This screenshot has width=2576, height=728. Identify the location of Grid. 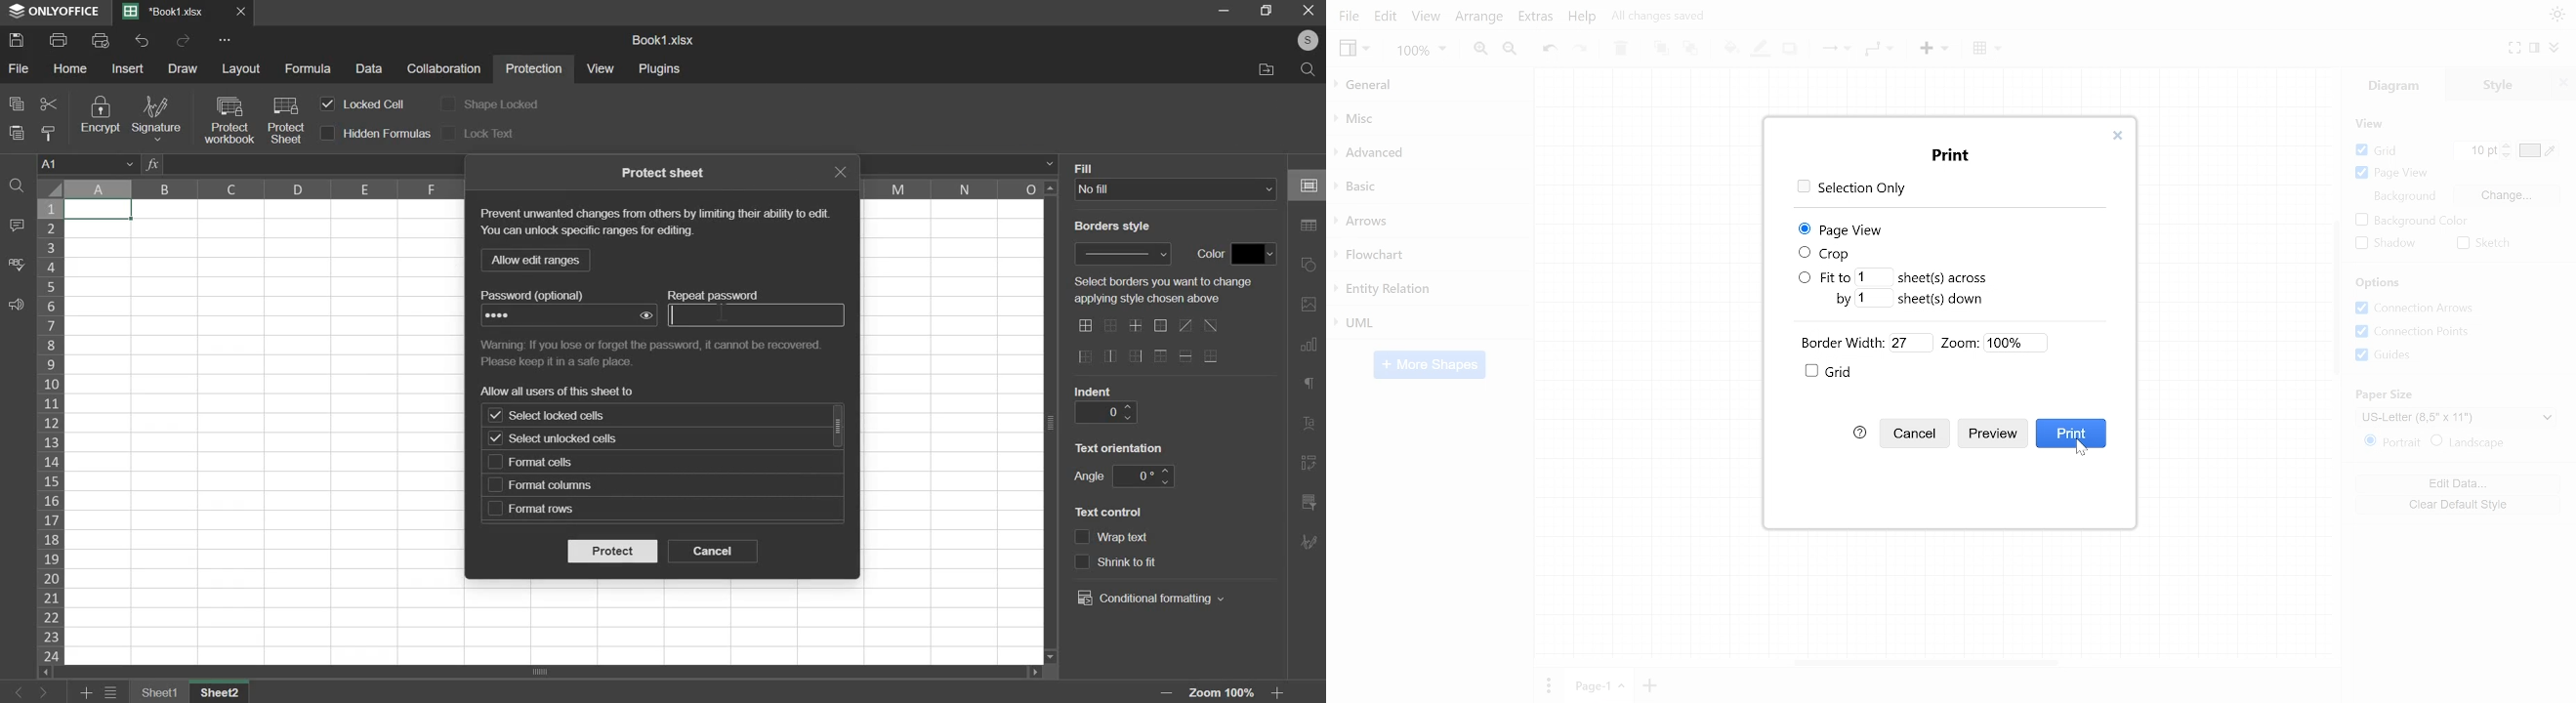
(1831, 372).